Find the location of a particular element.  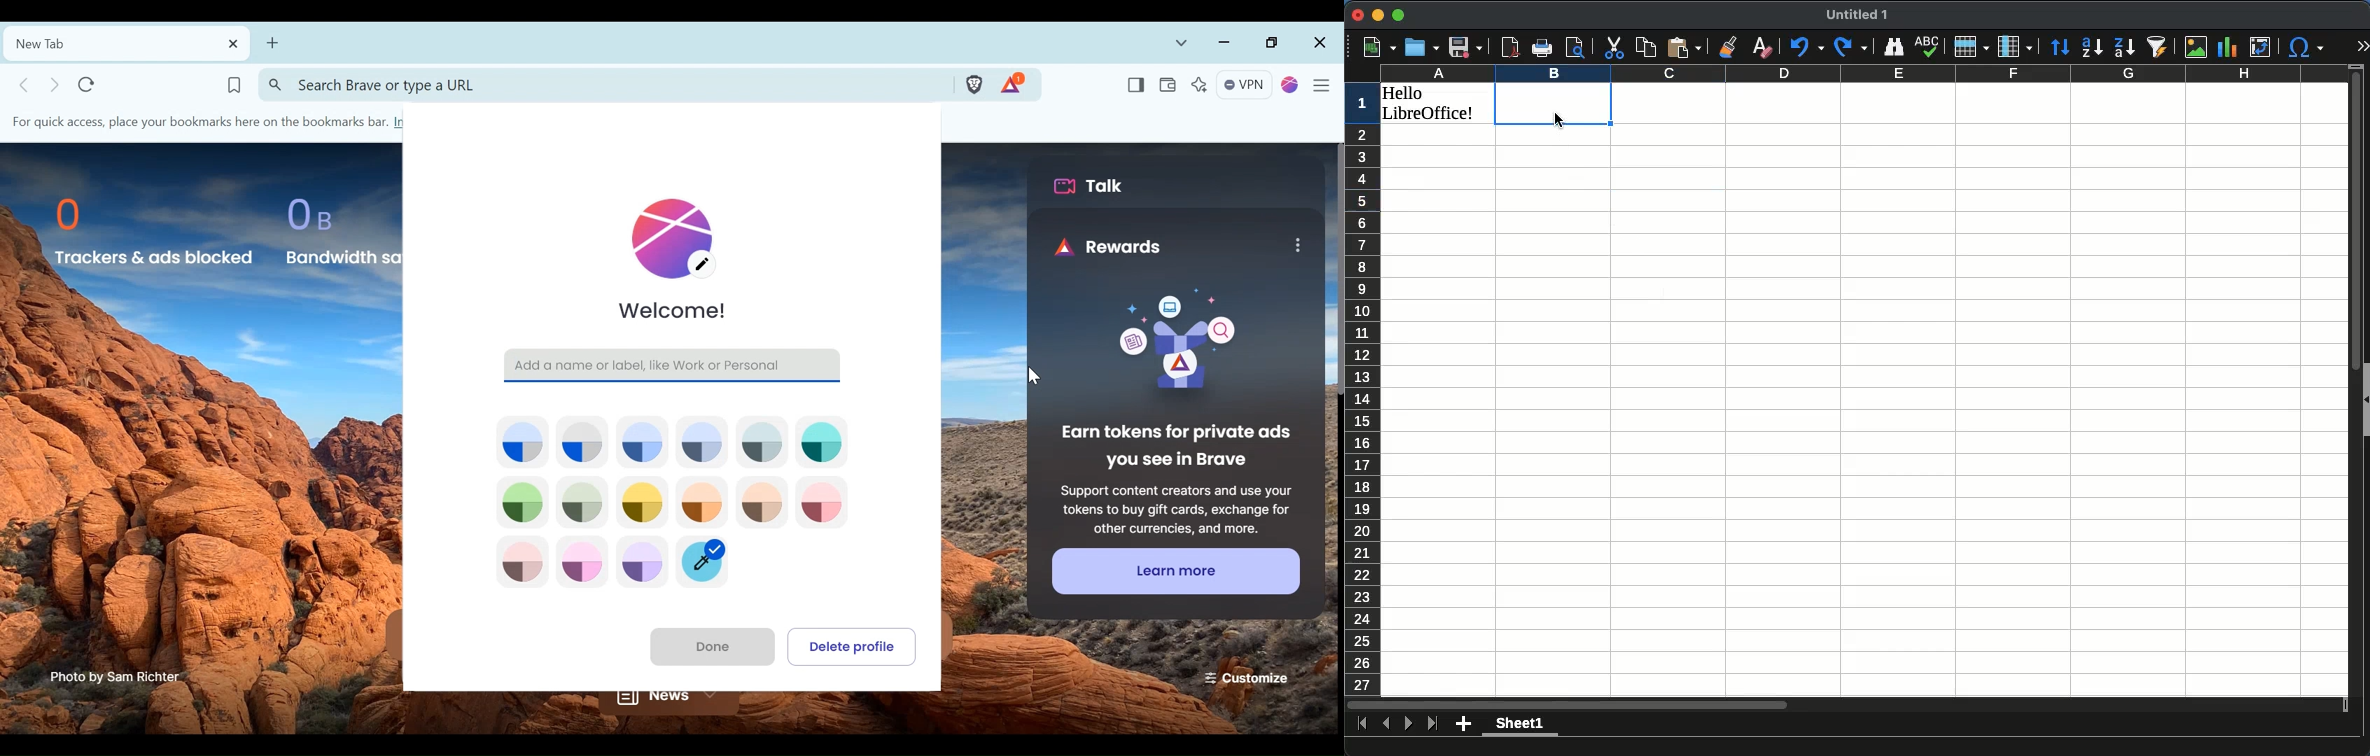

collapse is located at coordinates (2364, 401).